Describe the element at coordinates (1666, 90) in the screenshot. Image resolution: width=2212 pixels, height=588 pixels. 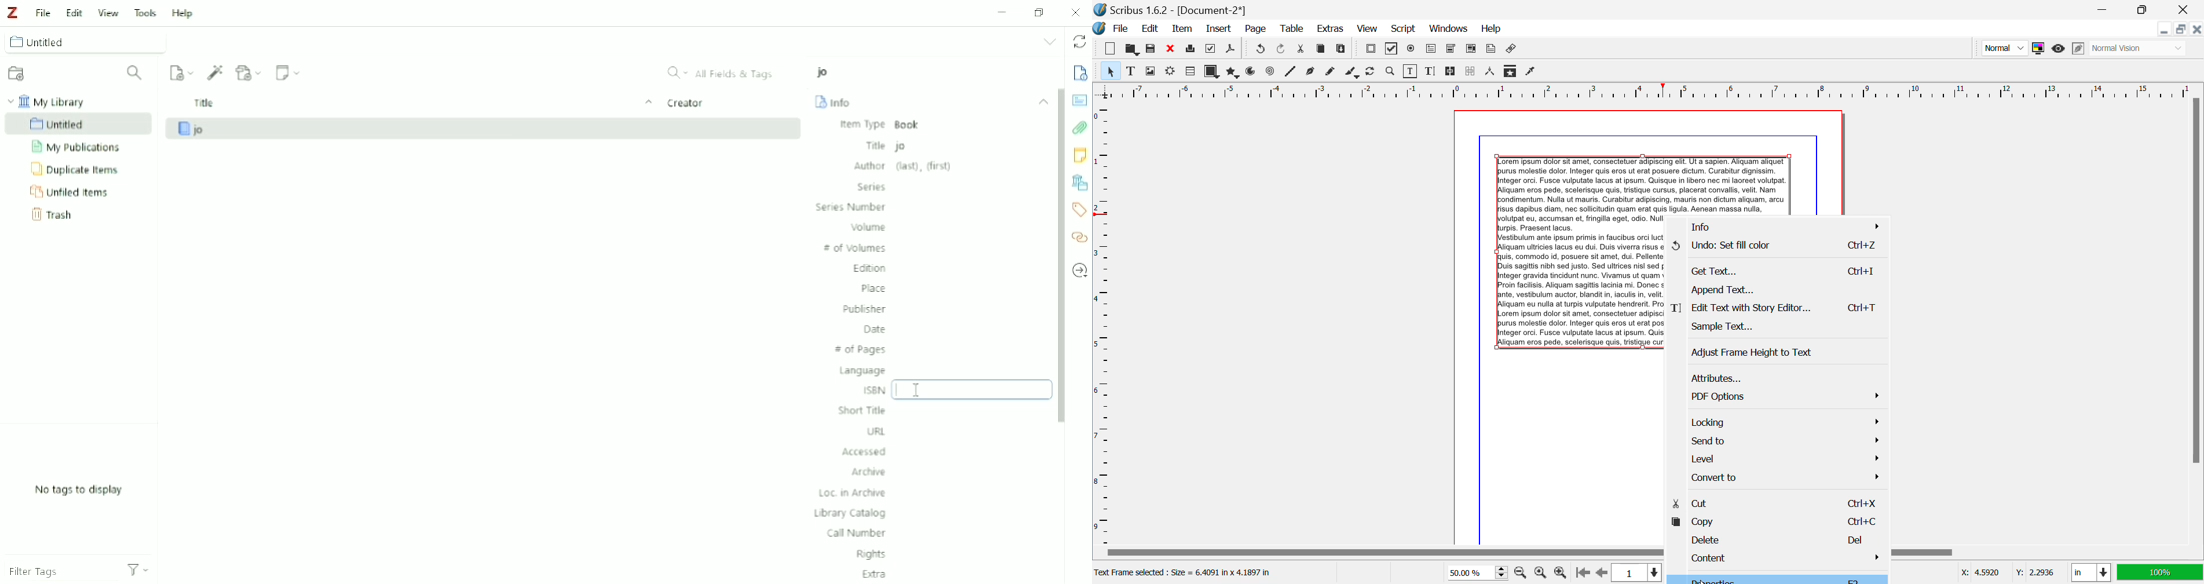
I see `Vertical Page Margin` at that location.